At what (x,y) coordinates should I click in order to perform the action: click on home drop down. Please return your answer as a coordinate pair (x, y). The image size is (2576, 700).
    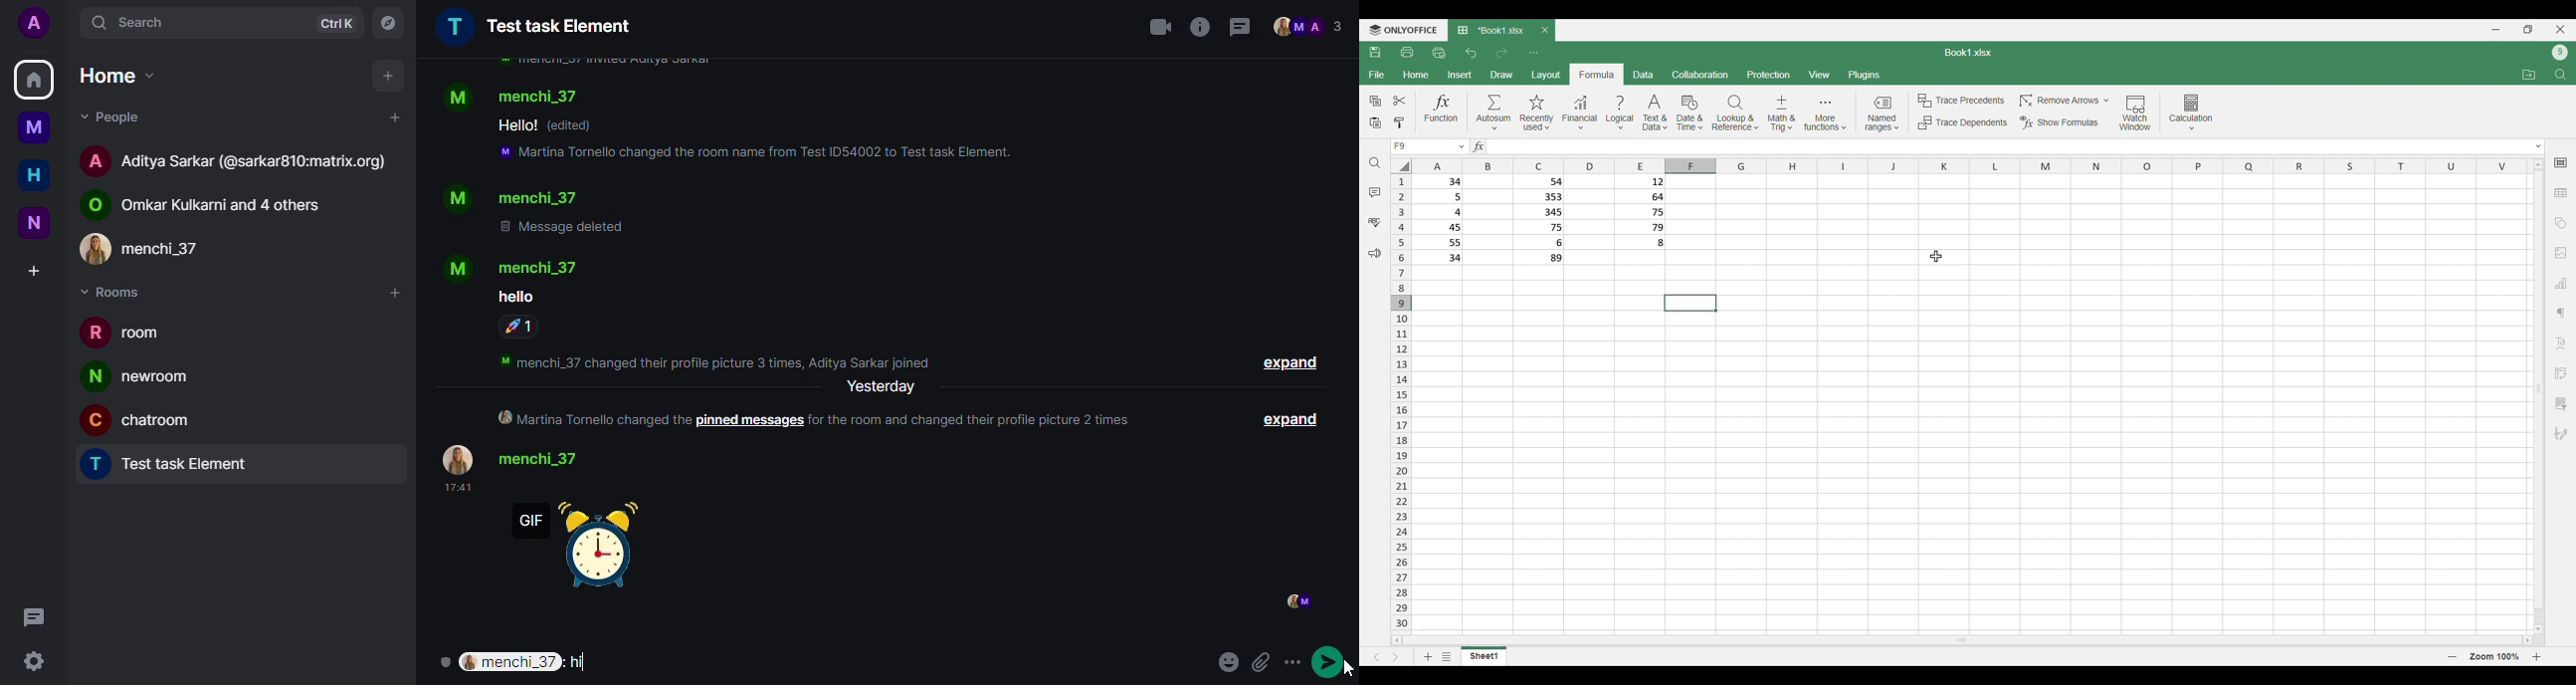
    Looking at the image, I should click on (120, 74).